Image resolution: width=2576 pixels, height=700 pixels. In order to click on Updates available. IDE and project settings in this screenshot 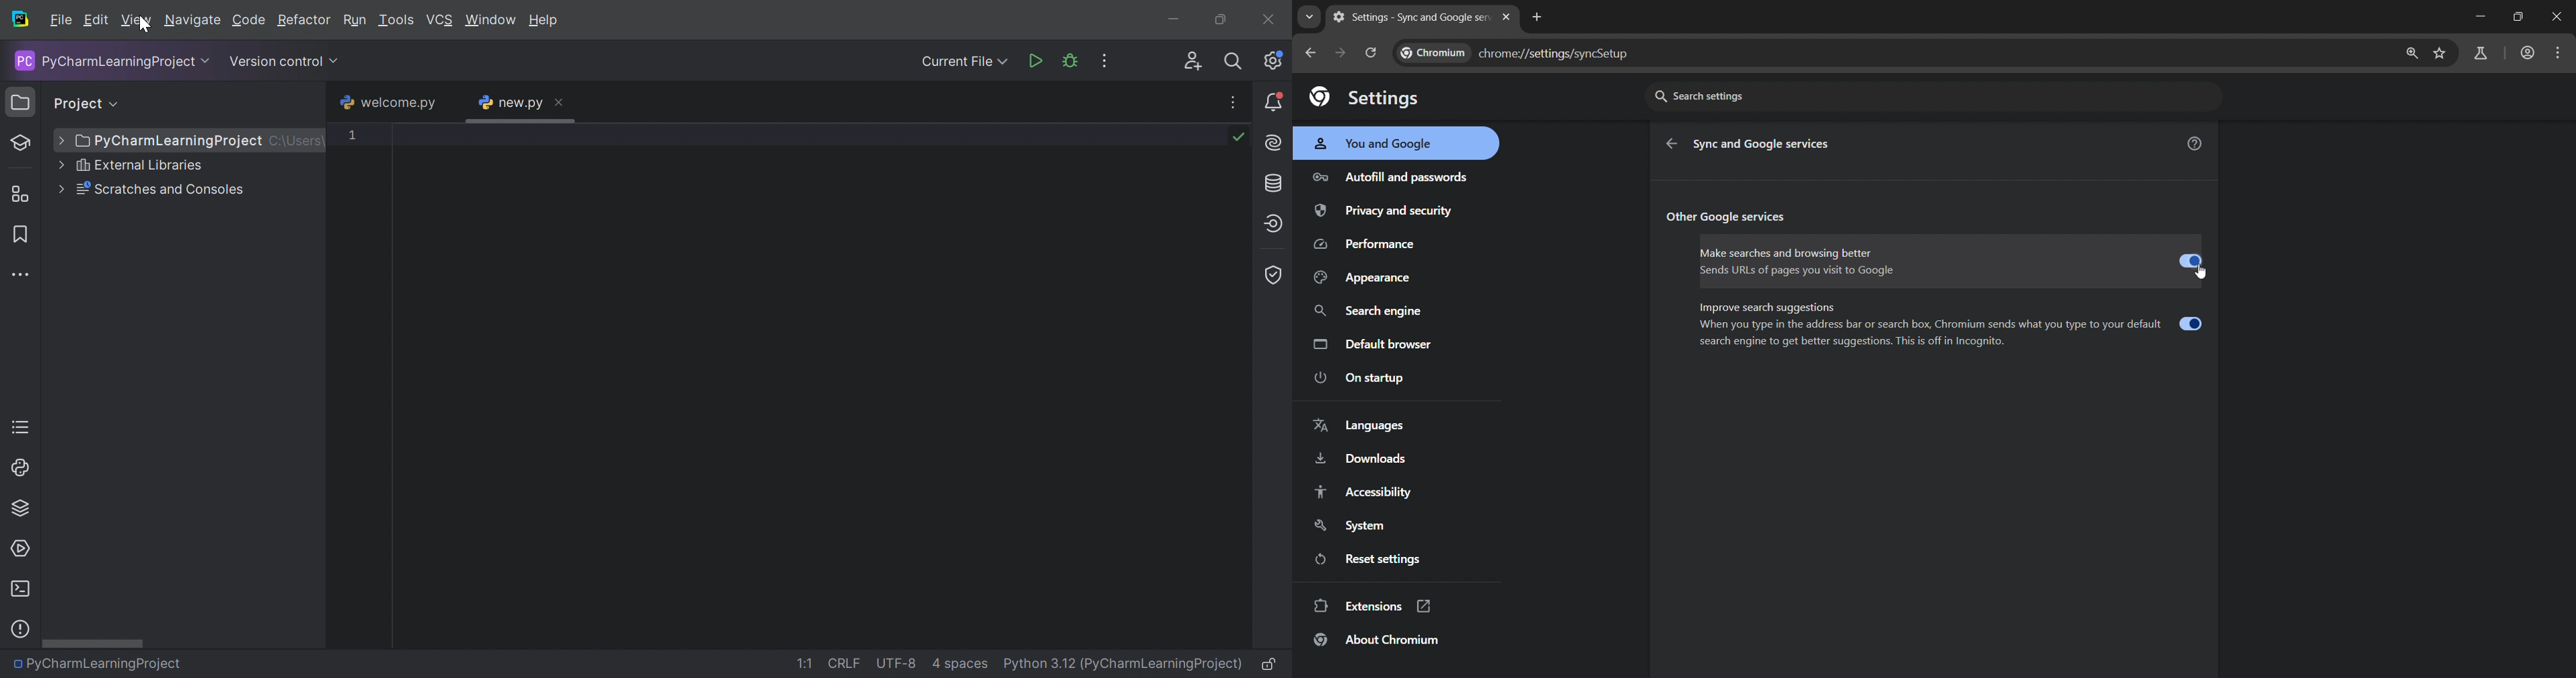, I will do `click(1275, 60)`.